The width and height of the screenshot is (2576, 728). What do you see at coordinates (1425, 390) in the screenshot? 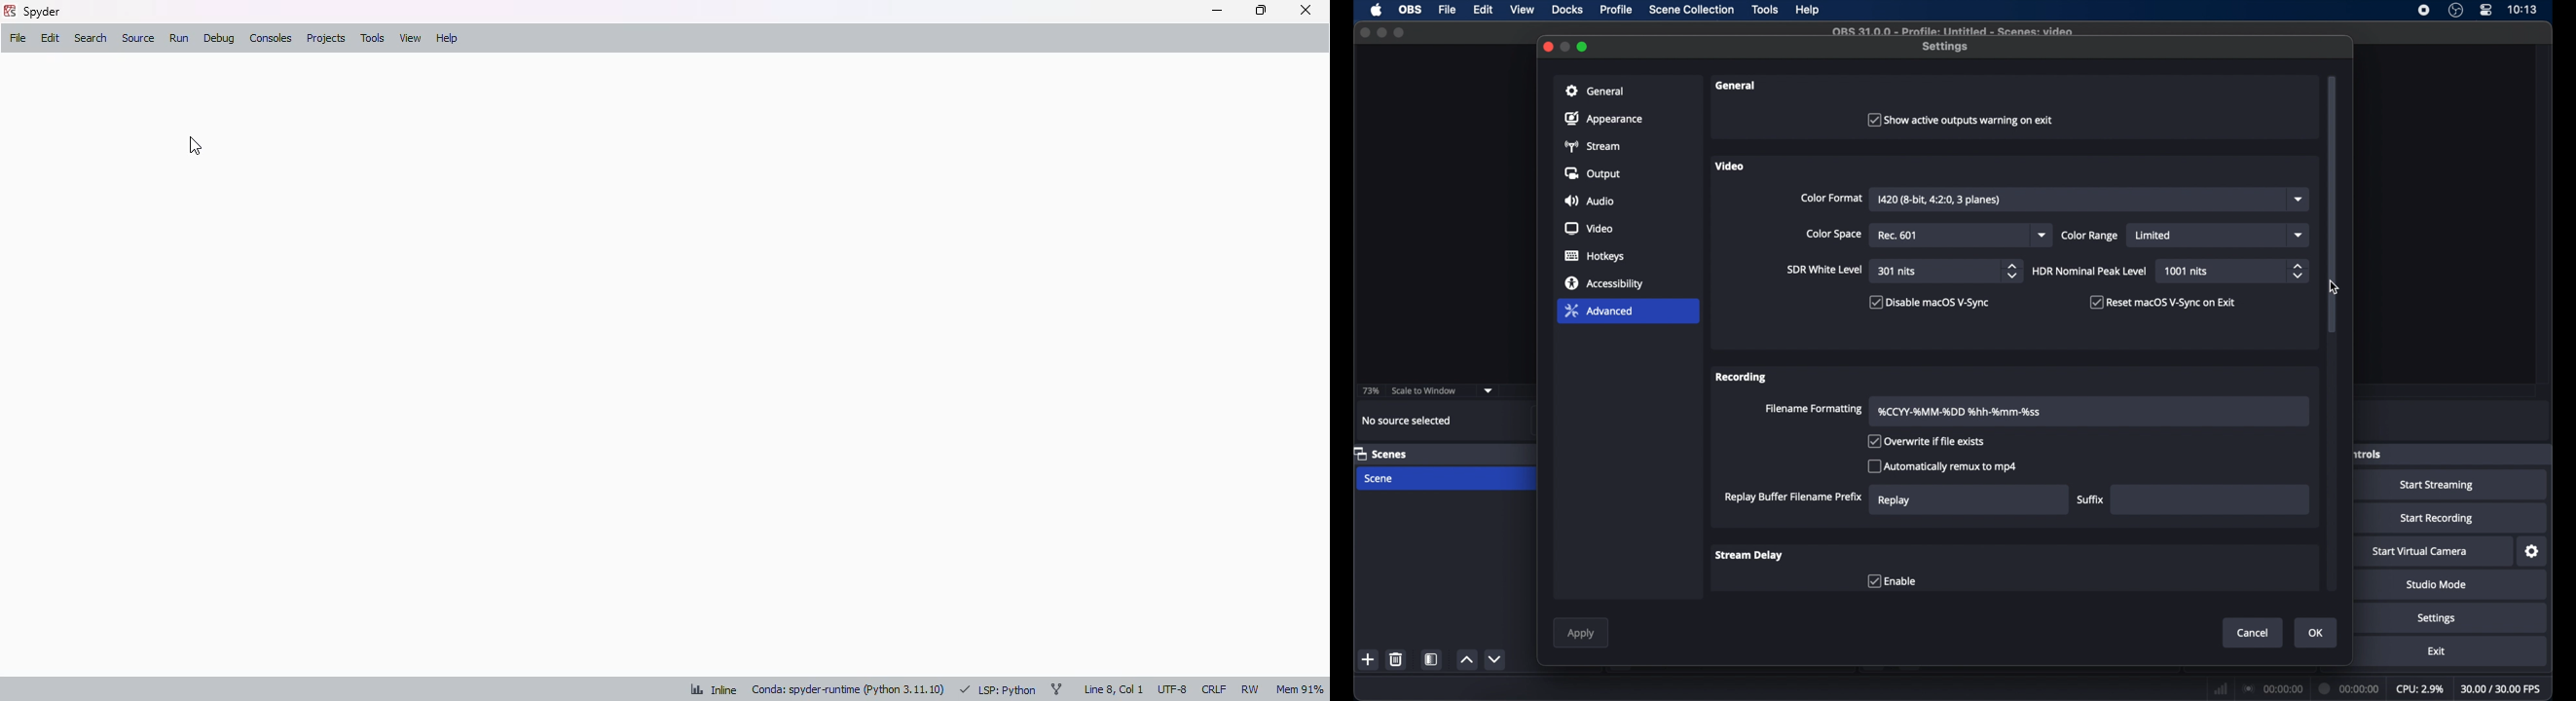
I see `scale to window` at bounding box center [1425, 390].